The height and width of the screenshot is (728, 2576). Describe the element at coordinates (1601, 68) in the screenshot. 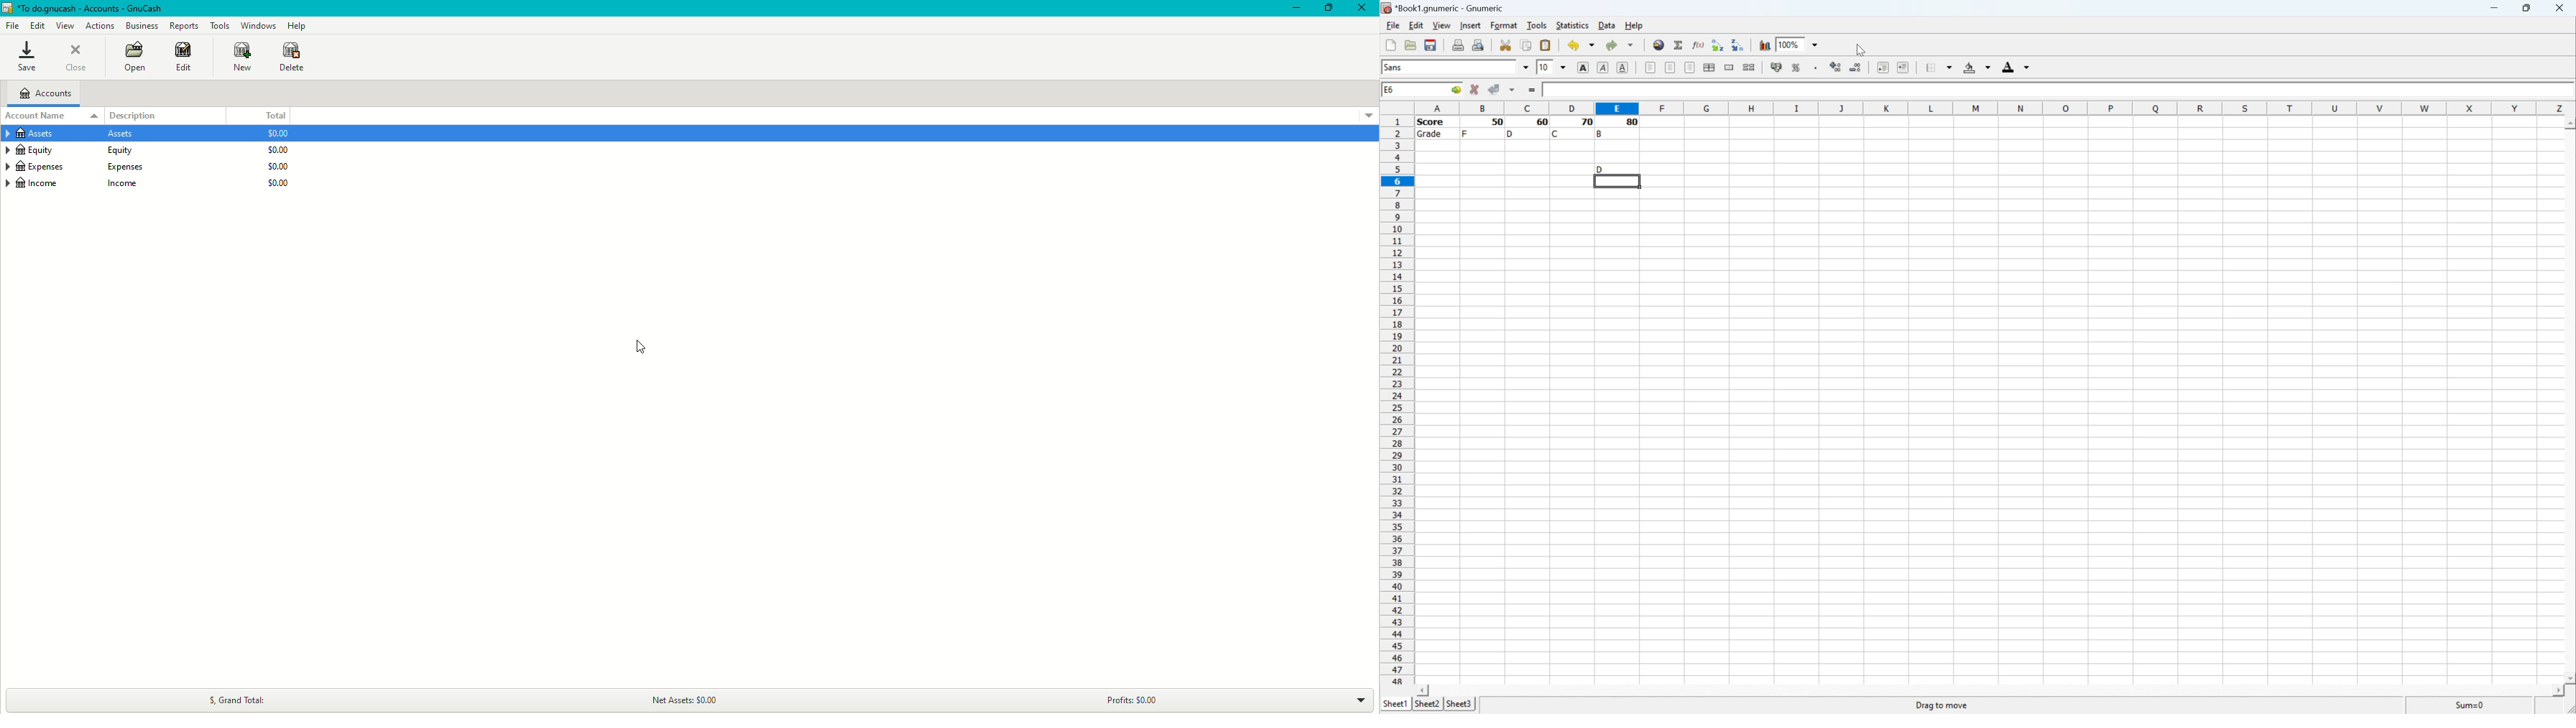

I see `Italic` at that location.